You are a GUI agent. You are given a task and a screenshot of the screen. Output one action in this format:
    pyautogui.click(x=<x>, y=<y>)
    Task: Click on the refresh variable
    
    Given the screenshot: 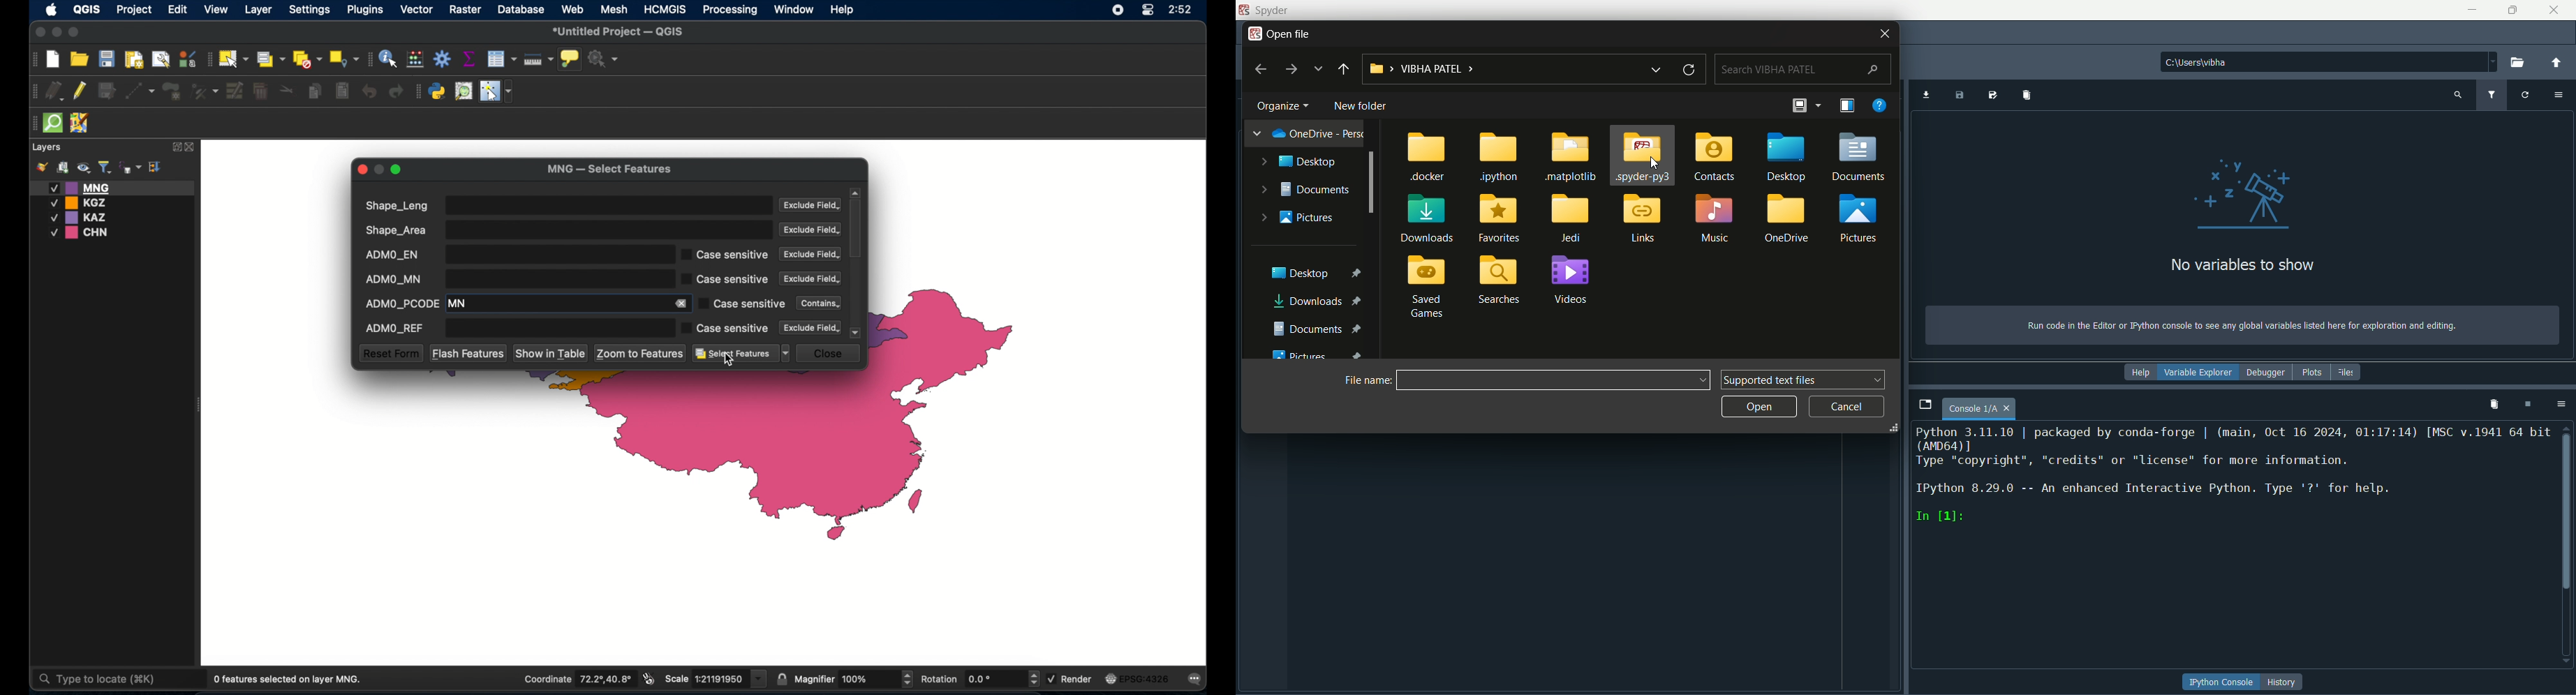 What is the action you would take?
    pyautogui.click(x=2527, y=95)
    